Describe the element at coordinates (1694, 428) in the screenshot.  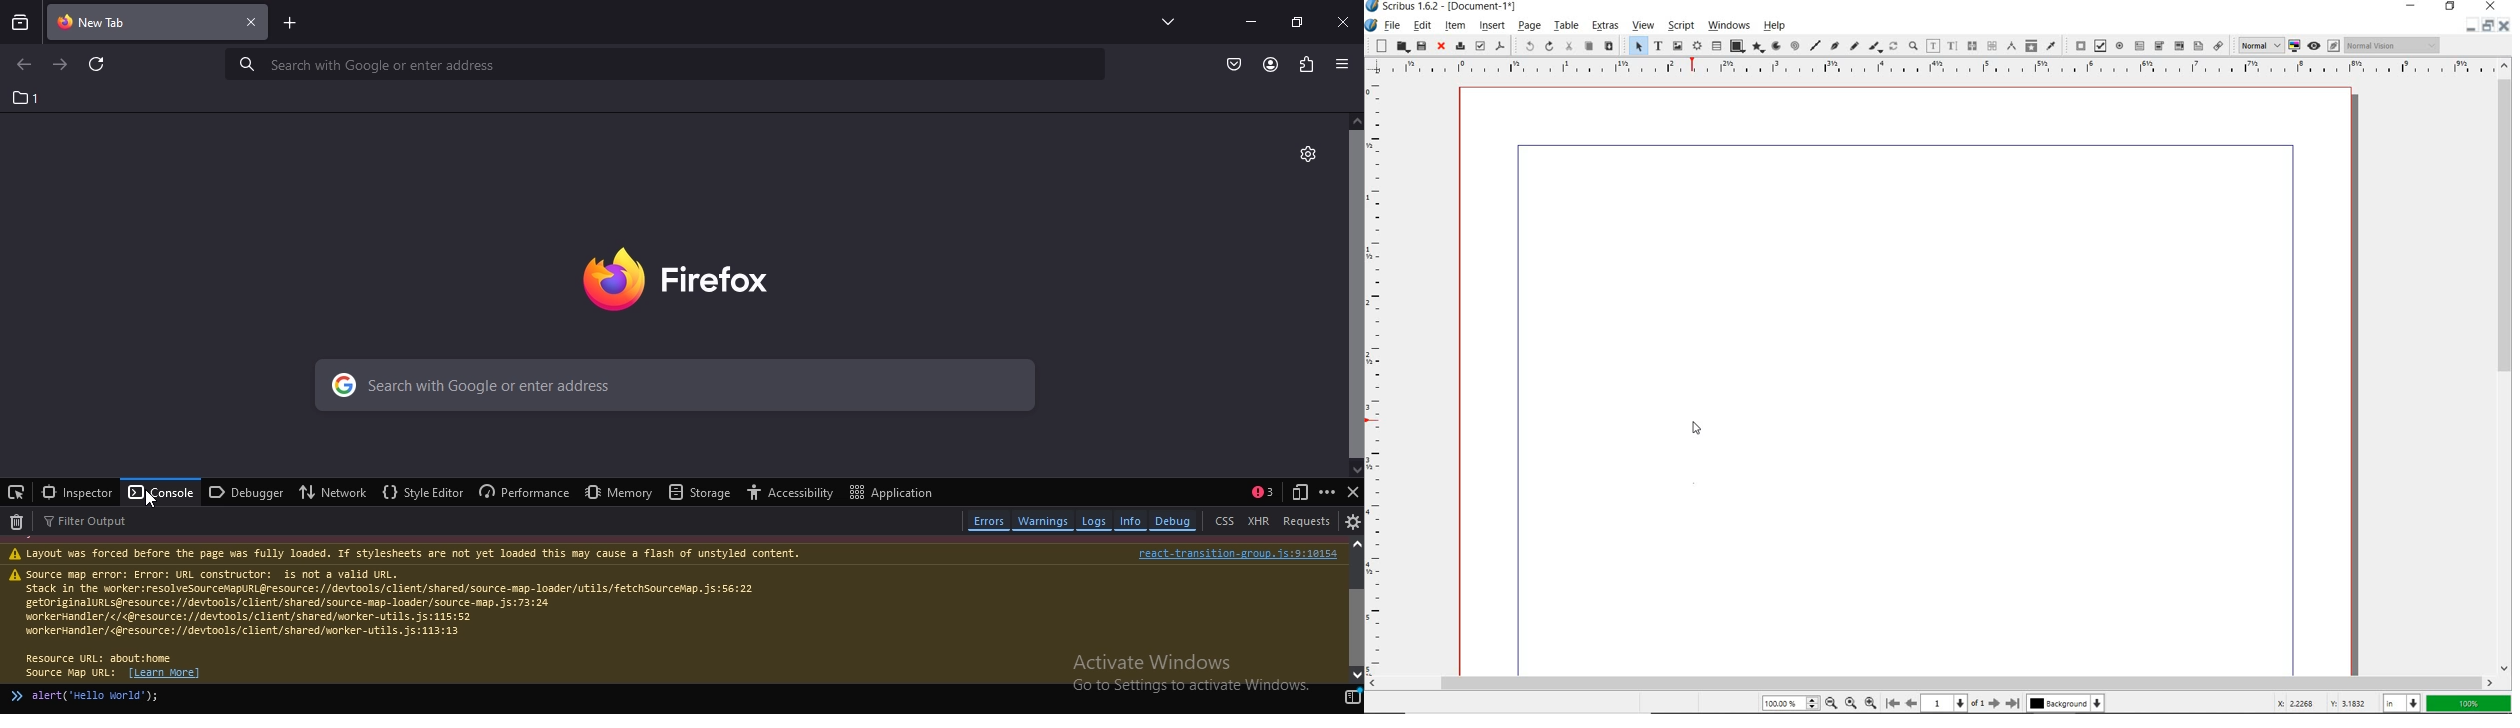
I see `cursor` at that location.